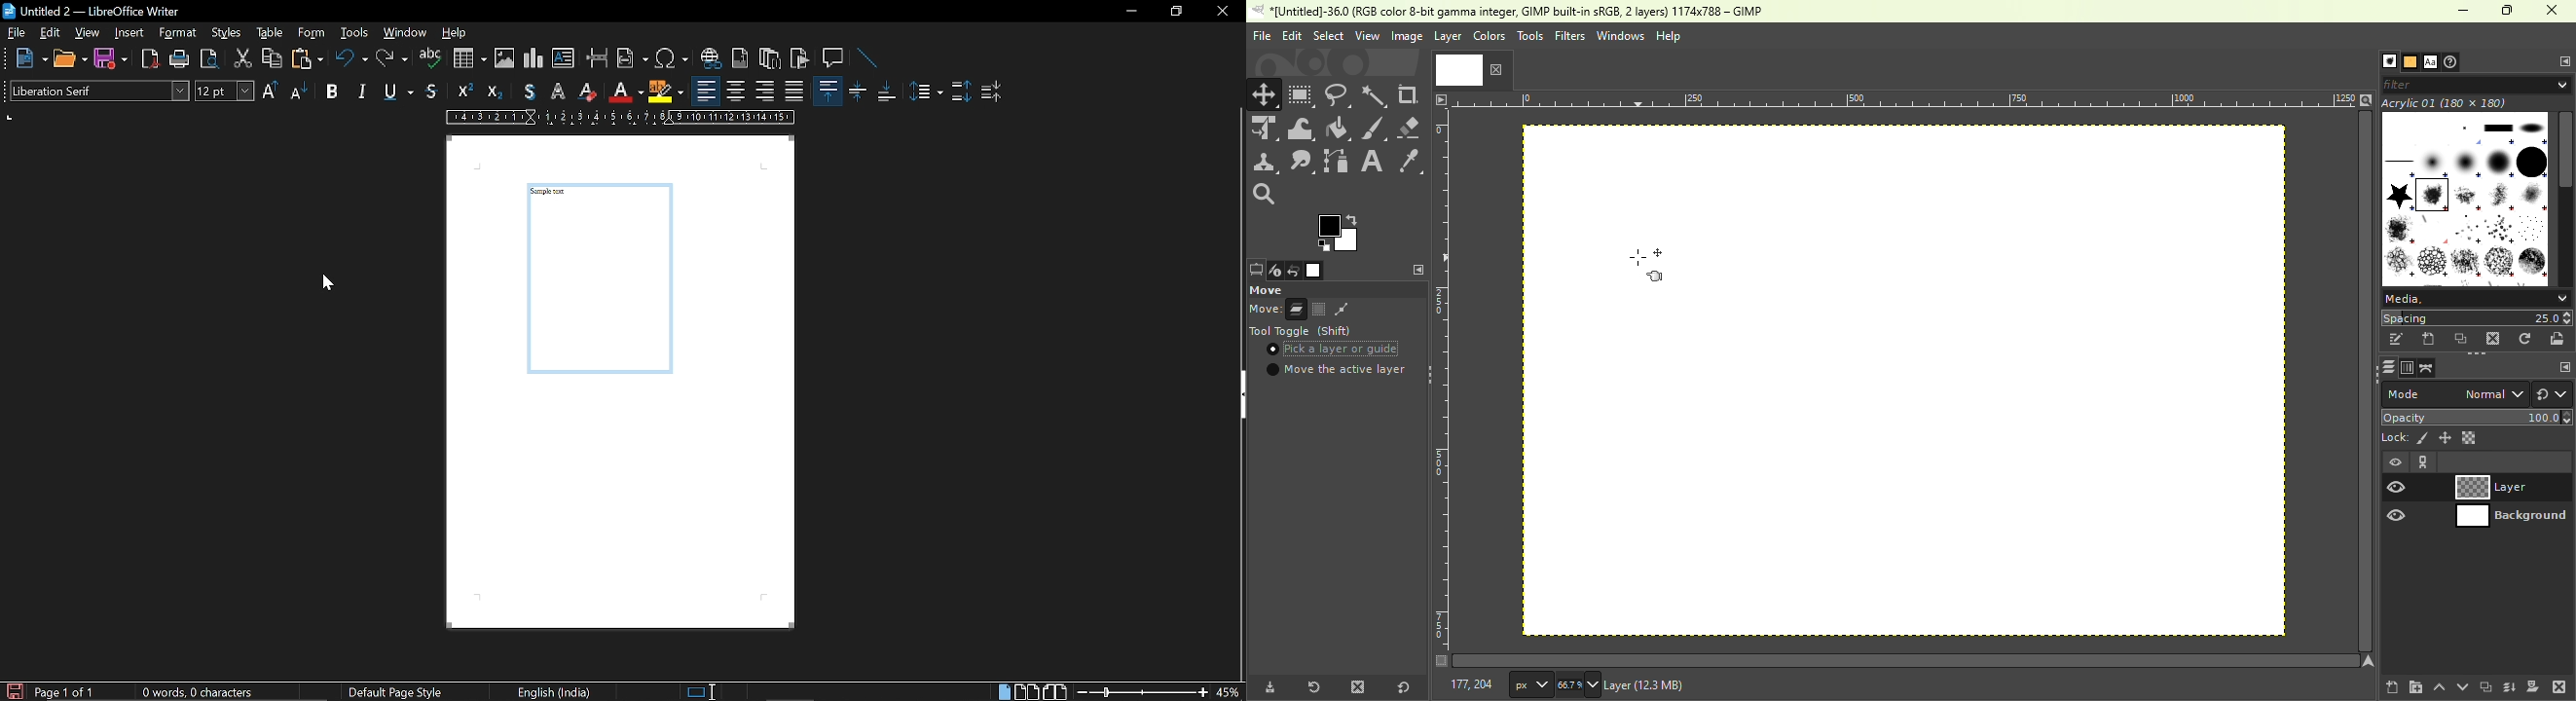 This screenshot has width=2576, height=728. What do you see at coordinates (1278, 310) in the screenshot?
I see `Mode` at bounding box center [1278, 310].